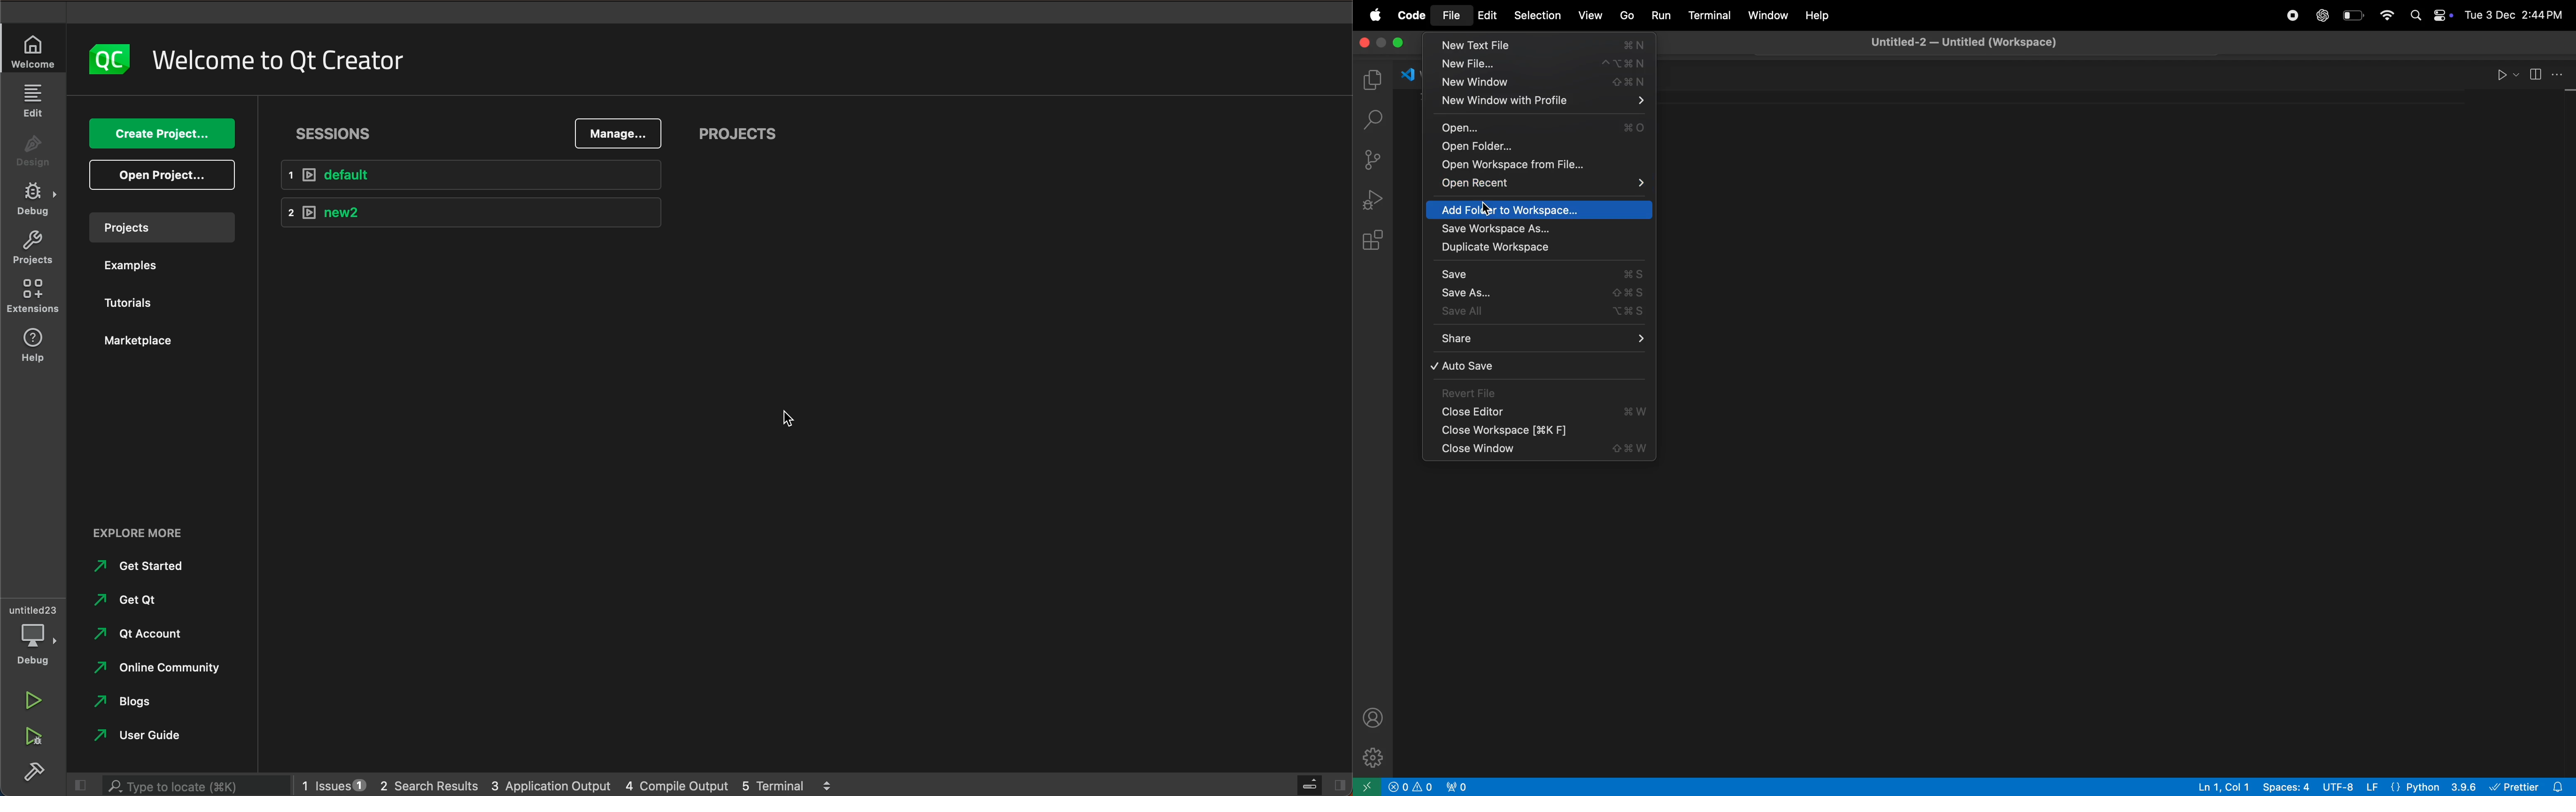 This screenshot has height=812, width=2576. I want to click on python , so click(2434, 786).